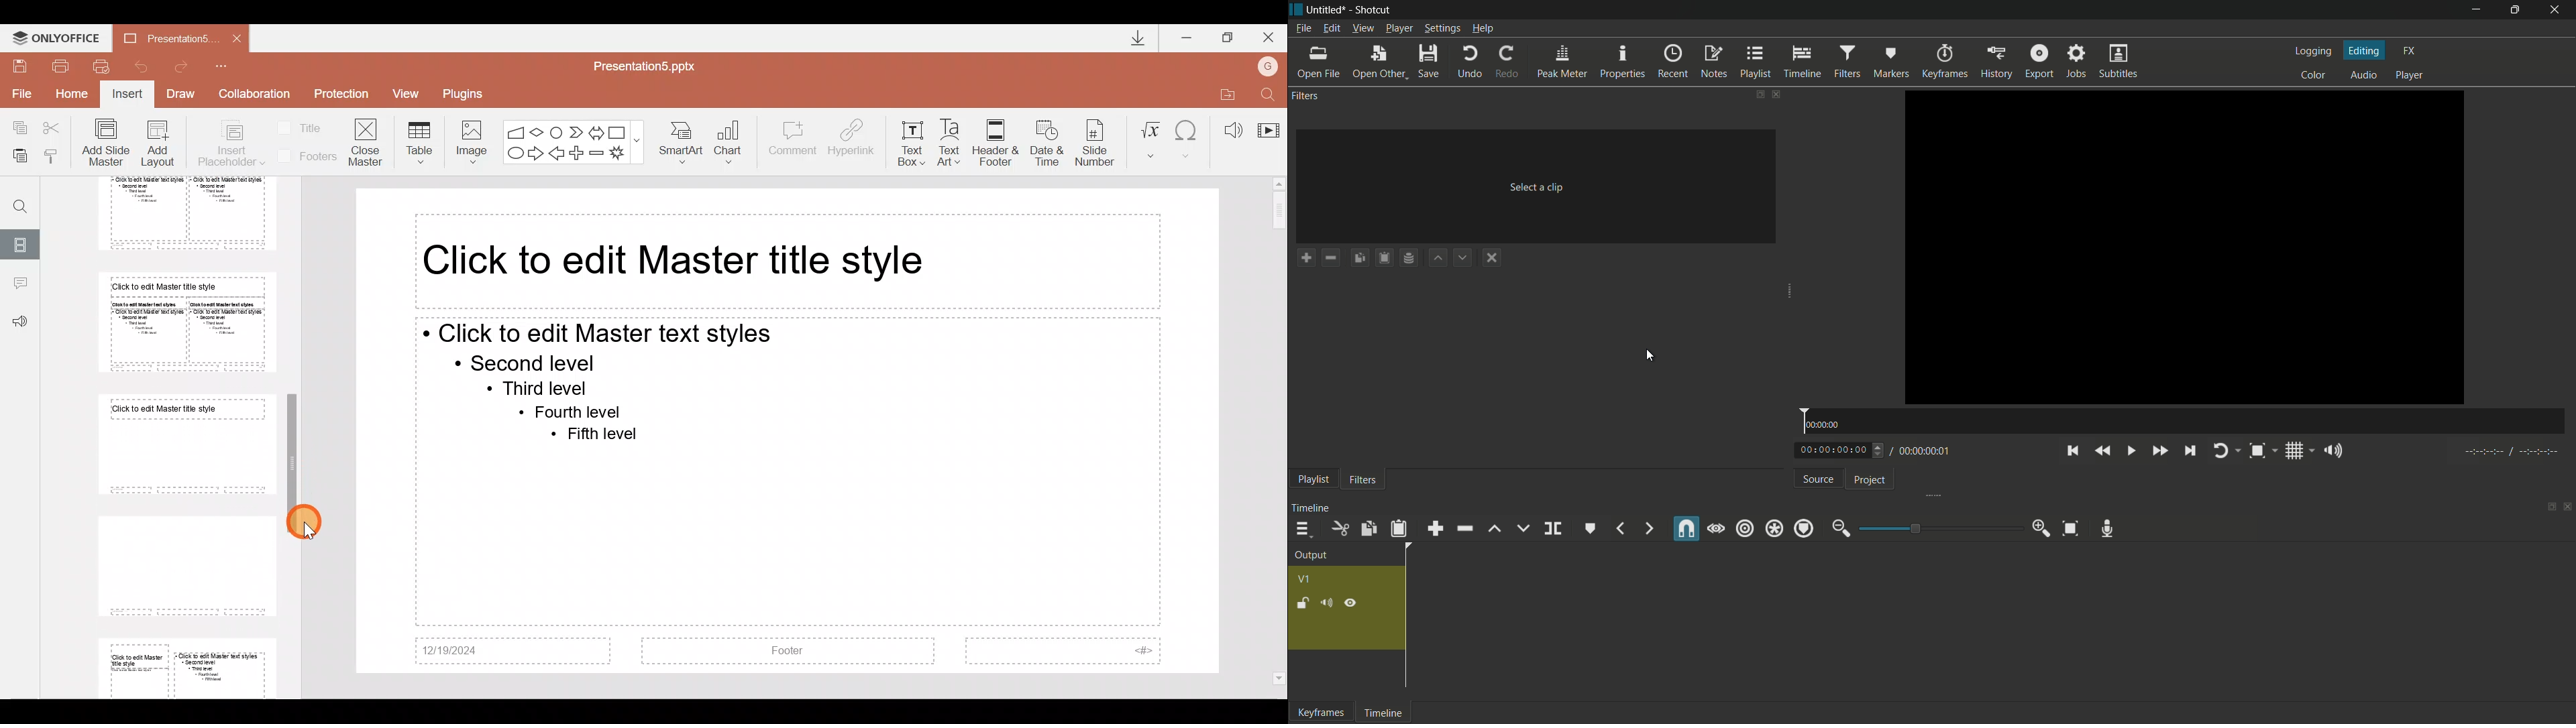 This screenshot has width=2576, height=728. I want to click on Link, so click(1684, 527).